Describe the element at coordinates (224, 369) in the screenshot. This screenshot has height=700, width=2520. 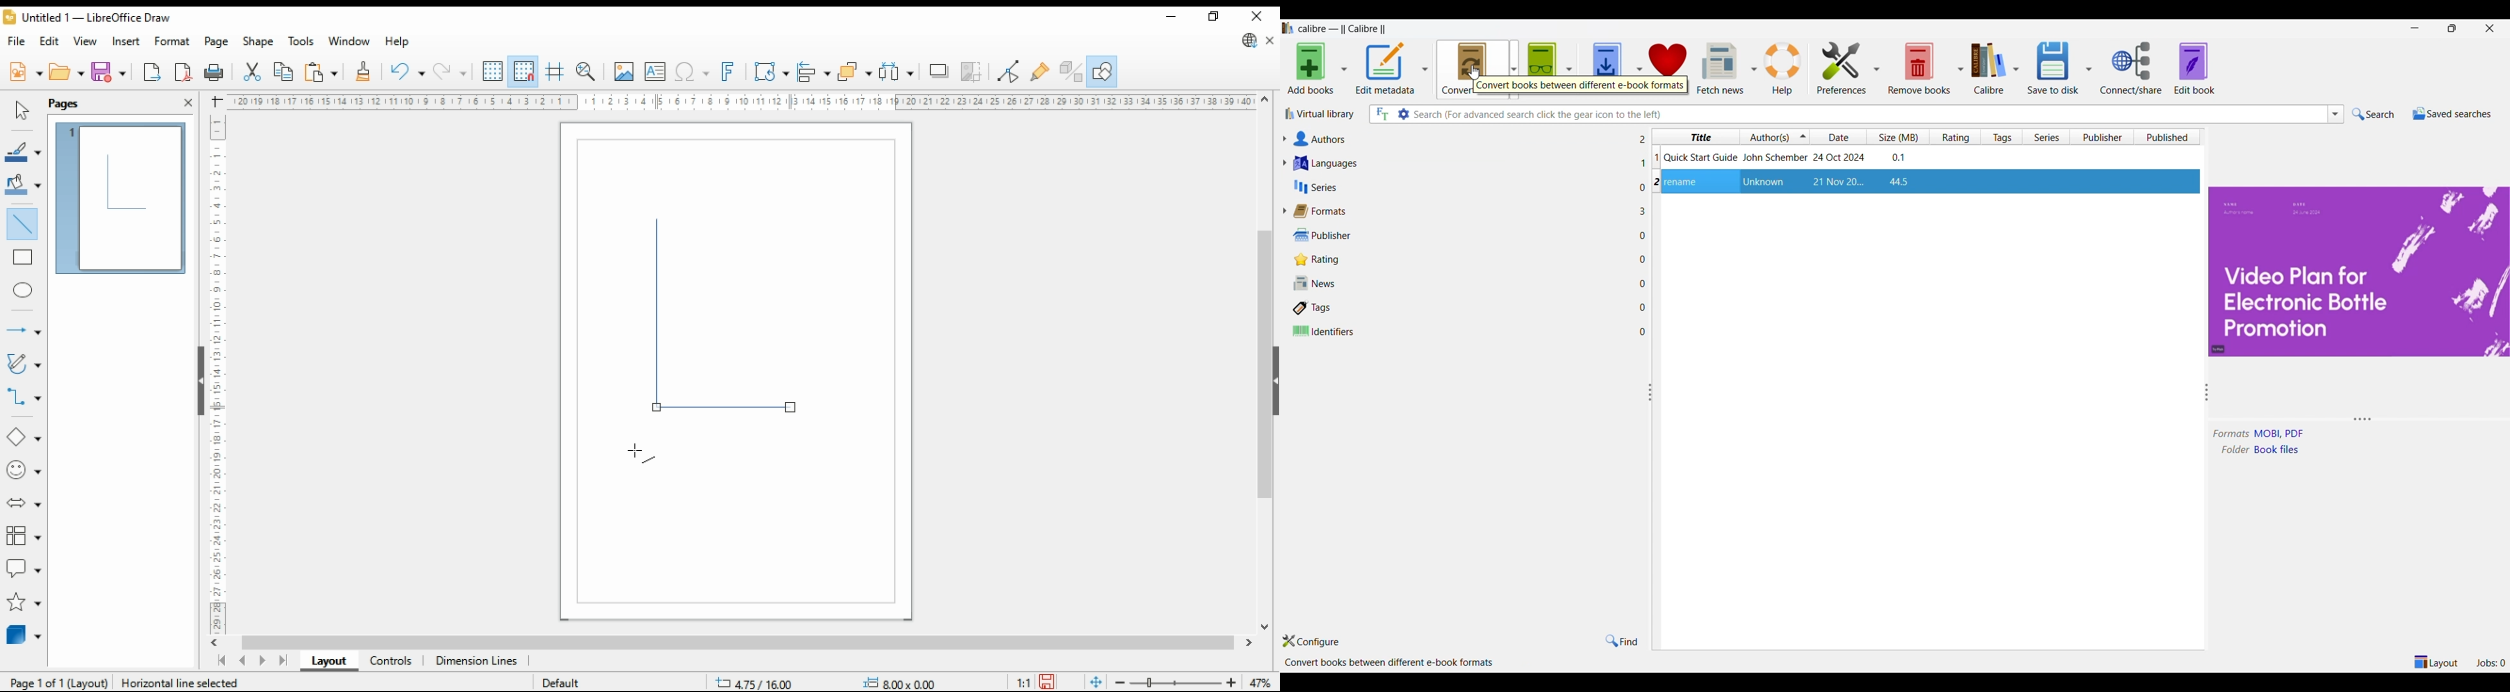
I see `vertical scale` at that location.